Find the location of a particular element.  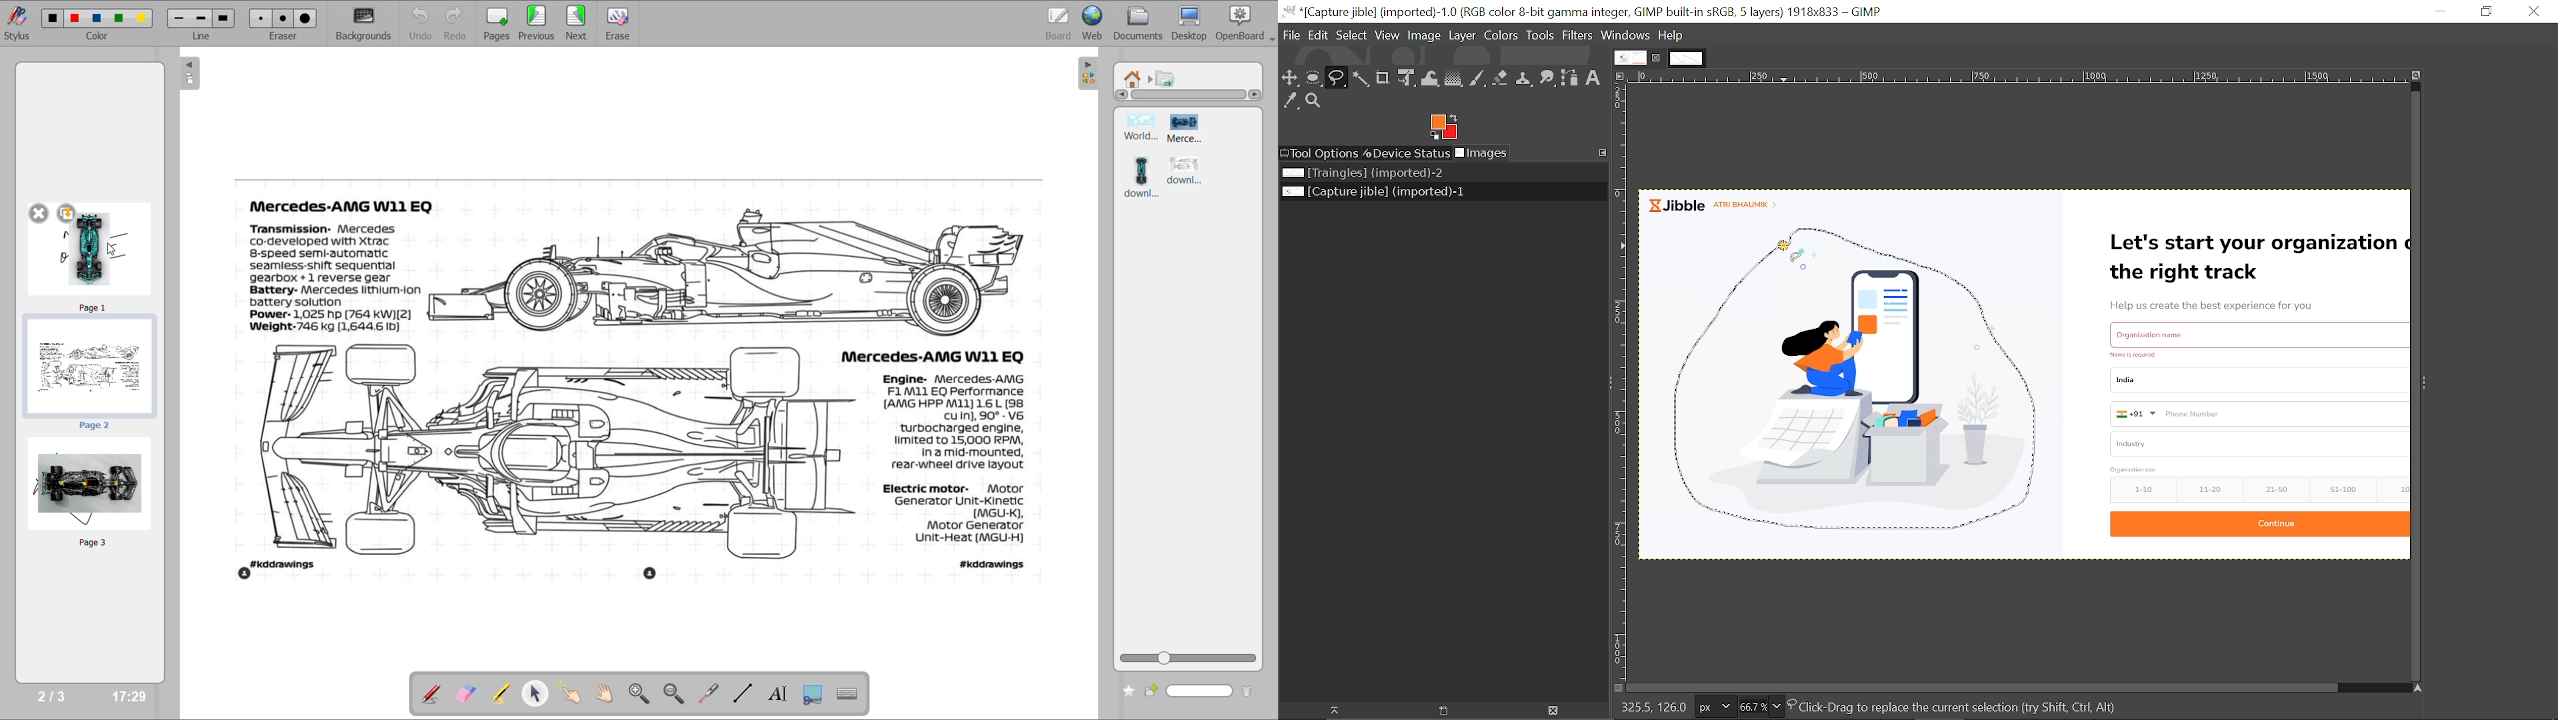

Horizontal label is located at coordinates (2020, 78).